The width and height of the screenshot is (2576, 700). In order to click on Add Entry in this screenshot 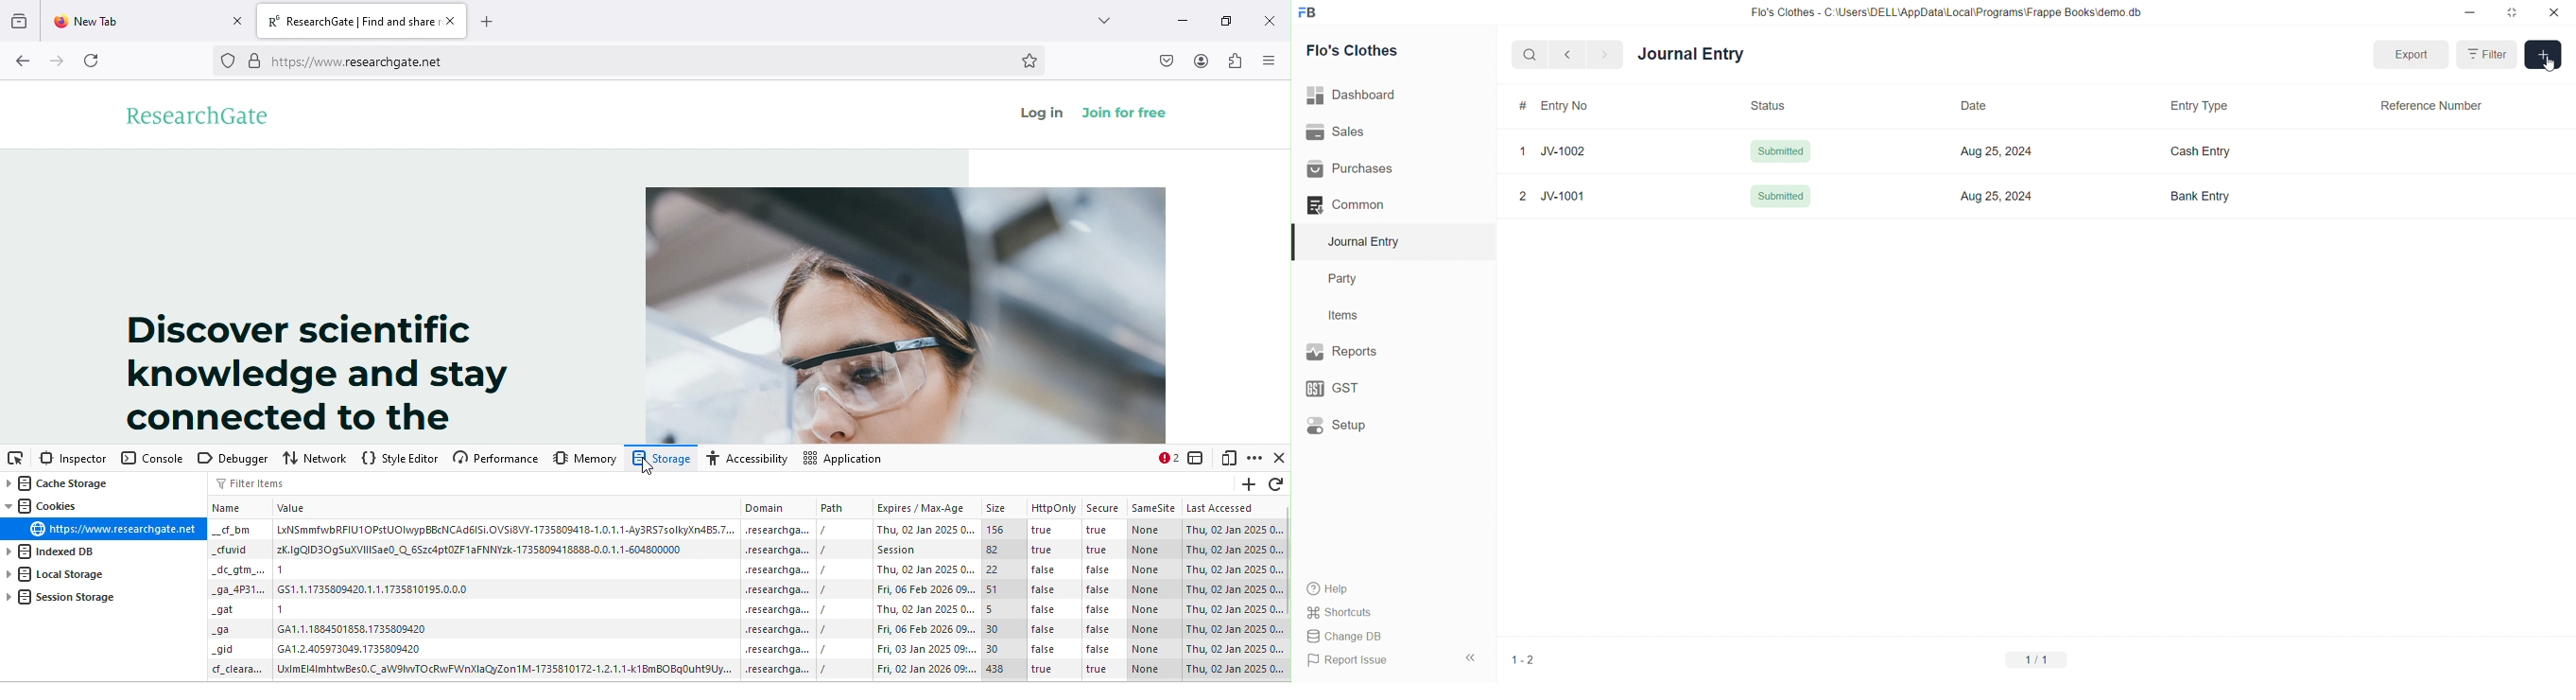, I will do `click(2544, 56)`.